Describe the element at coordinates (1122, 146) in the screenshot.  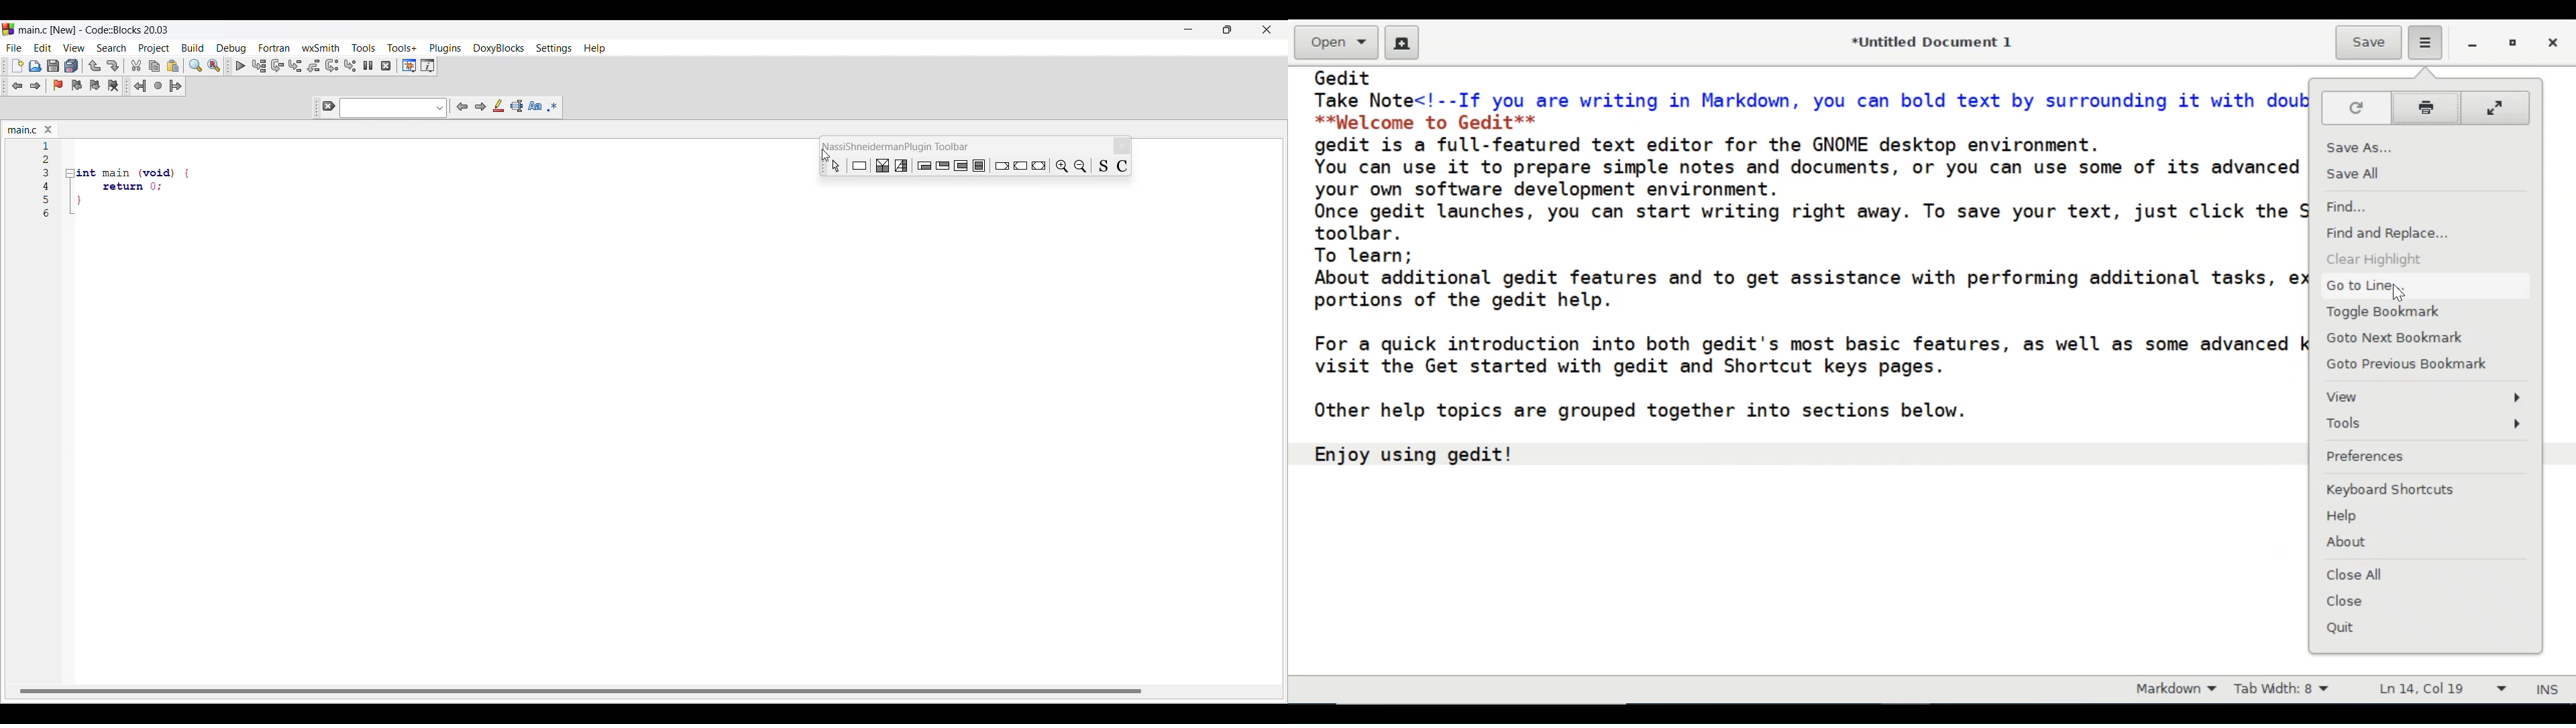
I see `Close toolbar` at that location.